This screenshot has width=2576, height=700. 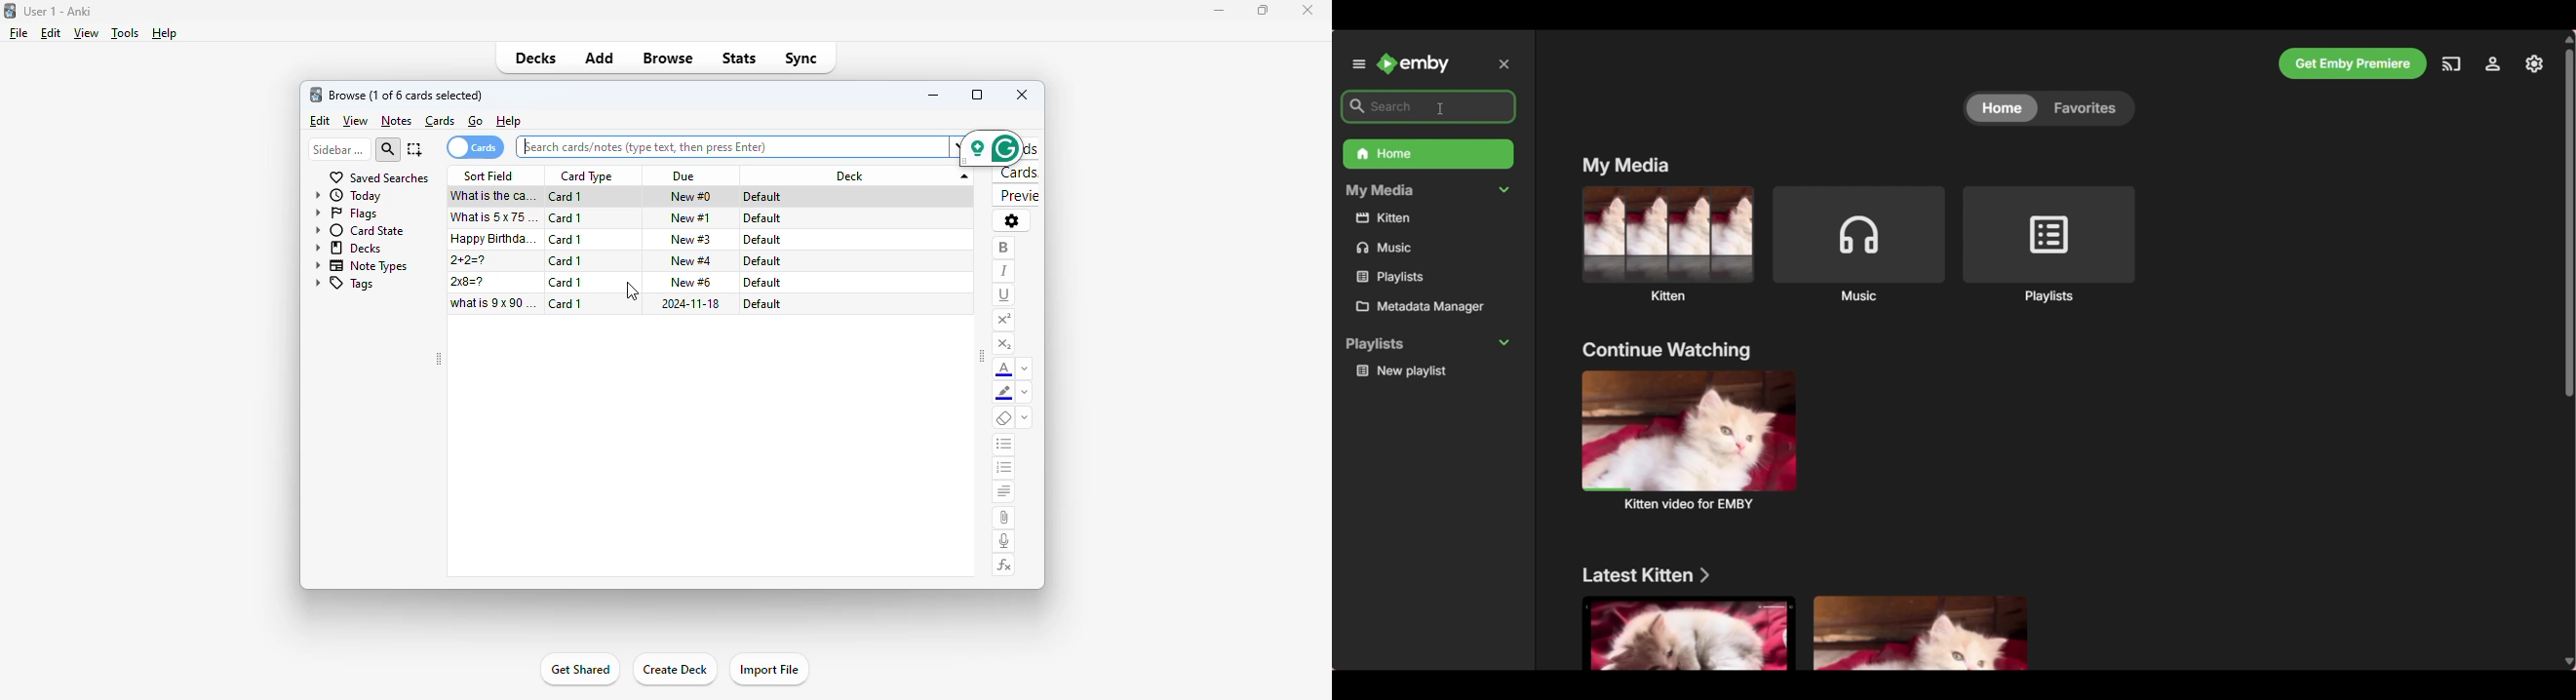 I want to click on card 1, so click(x=566, y=283).